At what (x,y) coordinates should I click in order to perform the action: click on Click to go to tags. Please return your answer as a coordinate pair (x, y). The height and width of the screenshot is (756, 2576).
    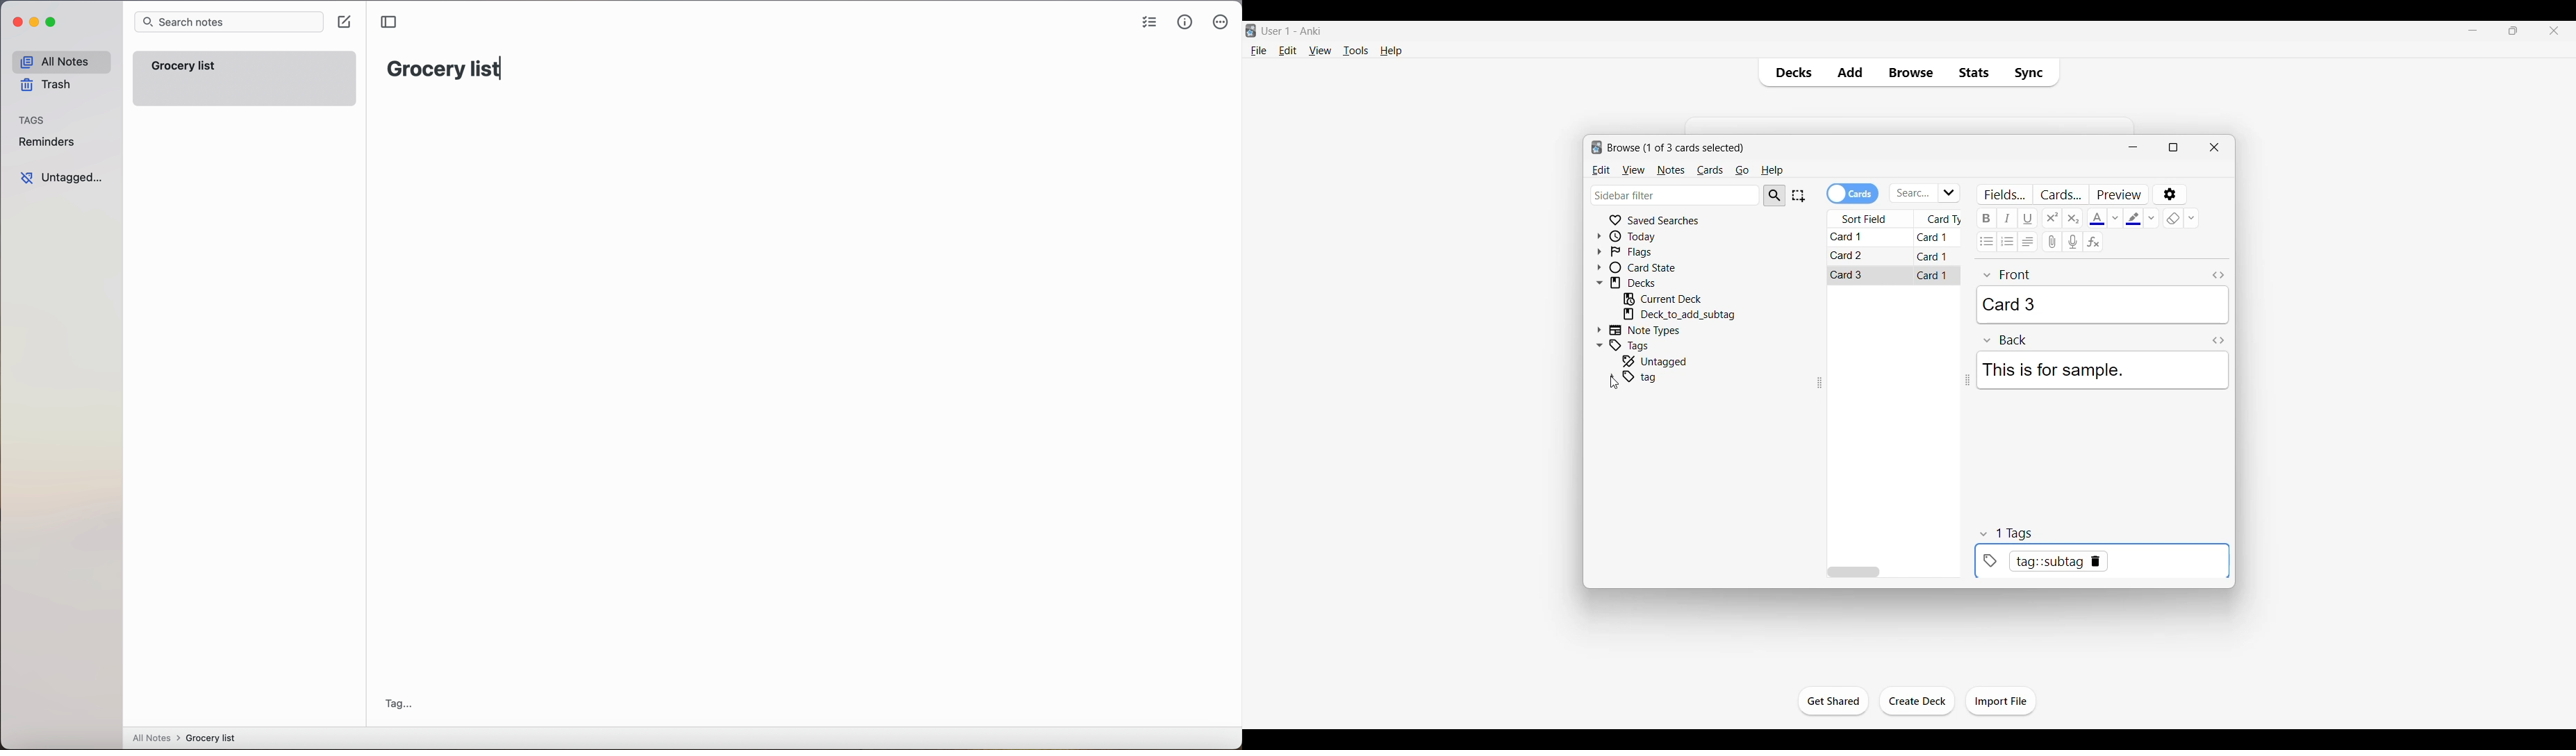
    Looking at the image, I should click on (1653, 344).